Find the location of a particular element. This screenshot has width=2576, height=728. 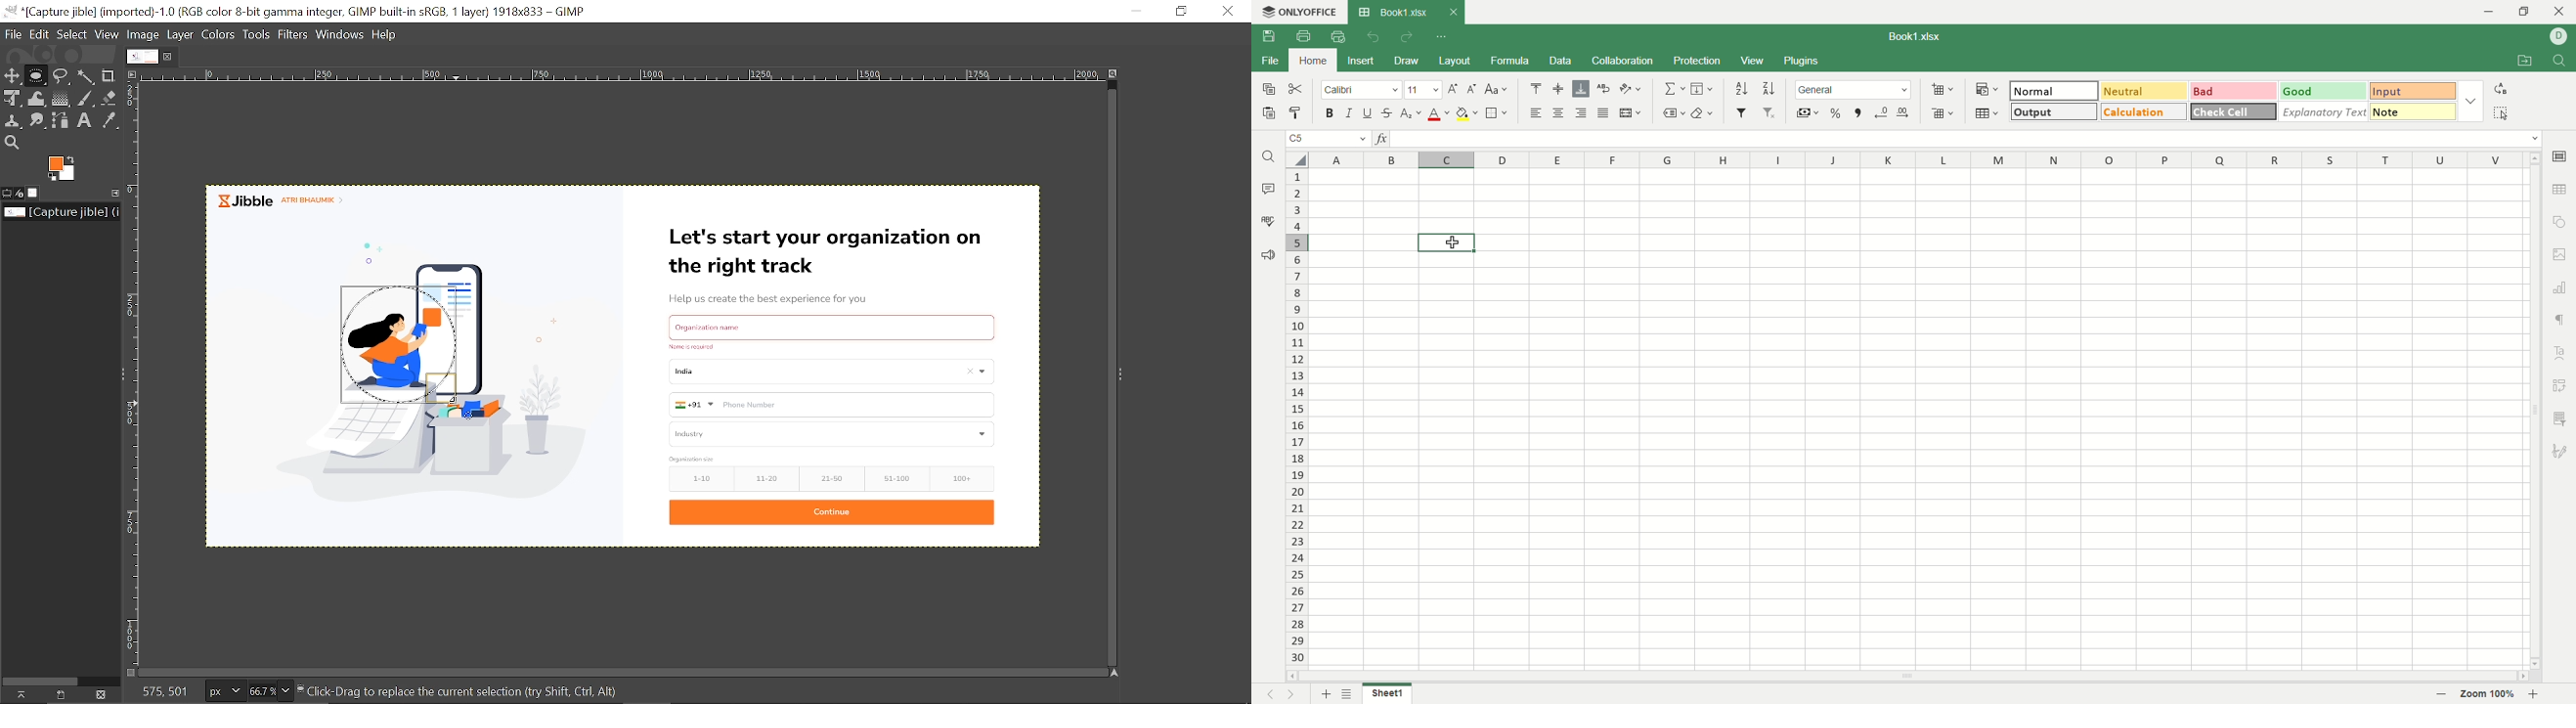

sheet1 is located at coordinates (1391, 694).